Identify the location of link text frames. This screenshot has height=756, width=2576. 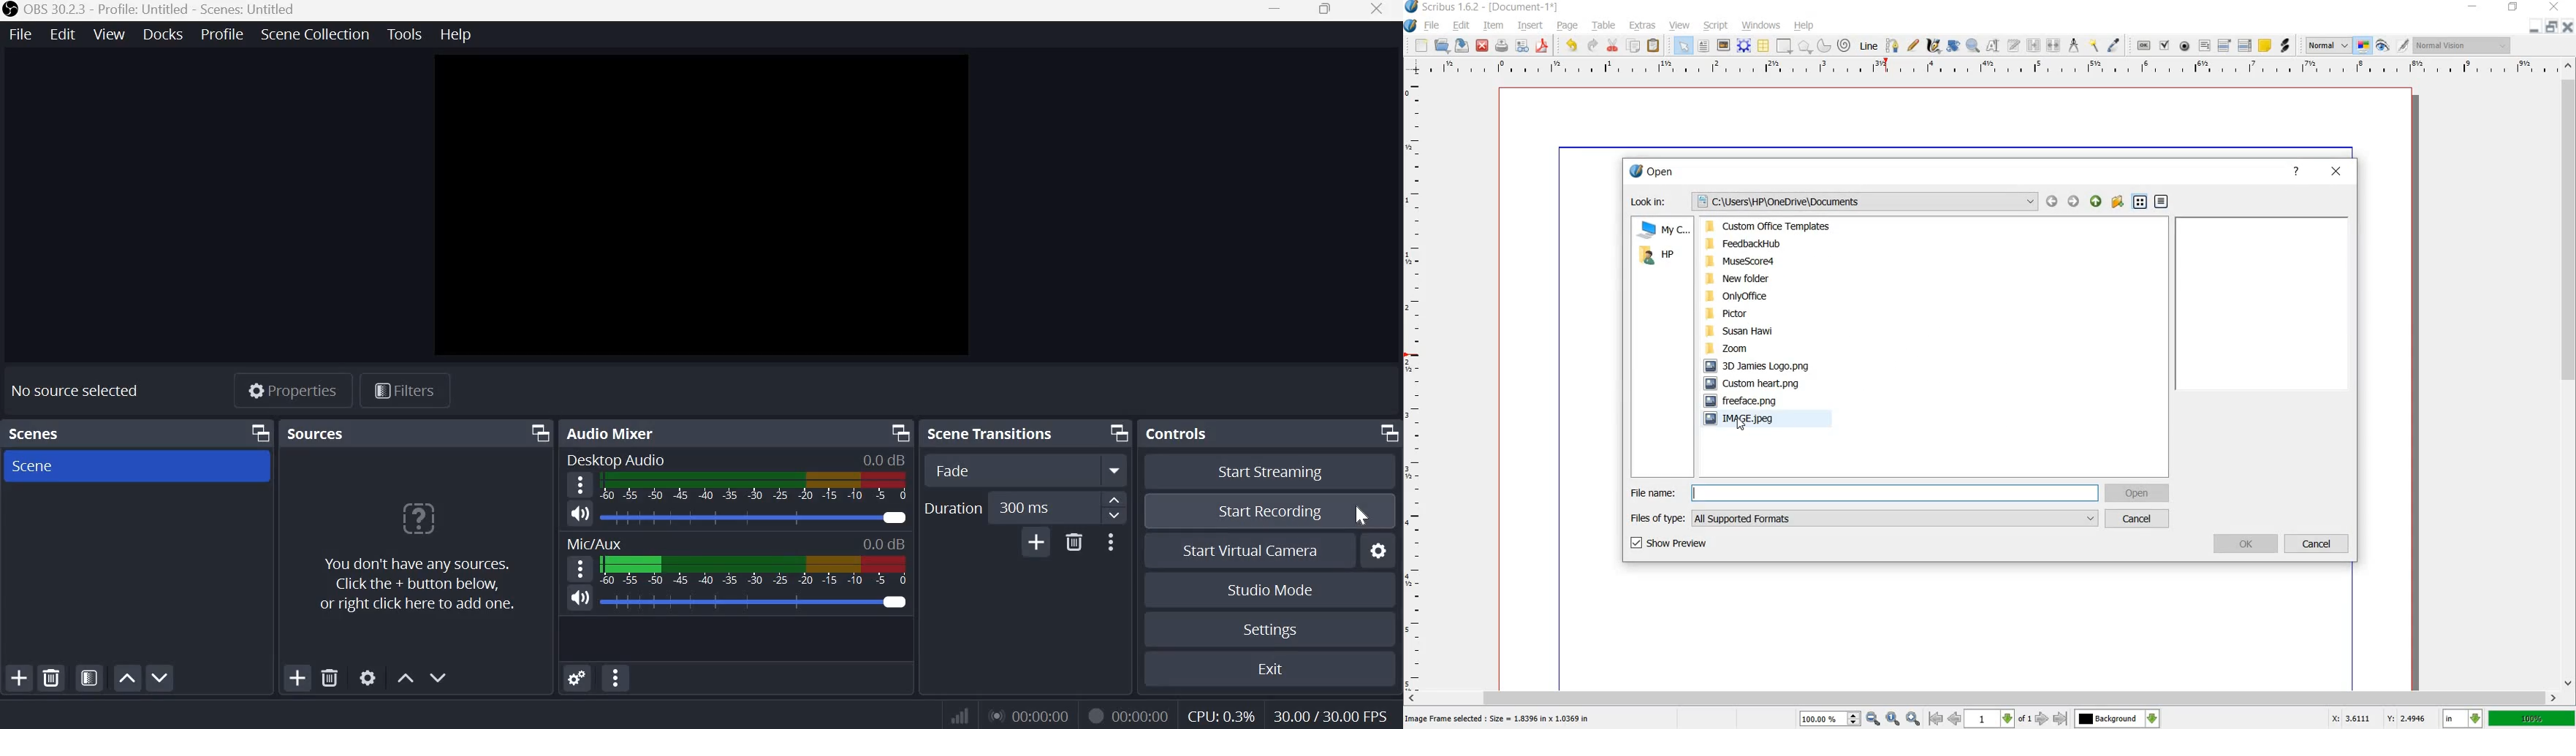
(2033, 45).